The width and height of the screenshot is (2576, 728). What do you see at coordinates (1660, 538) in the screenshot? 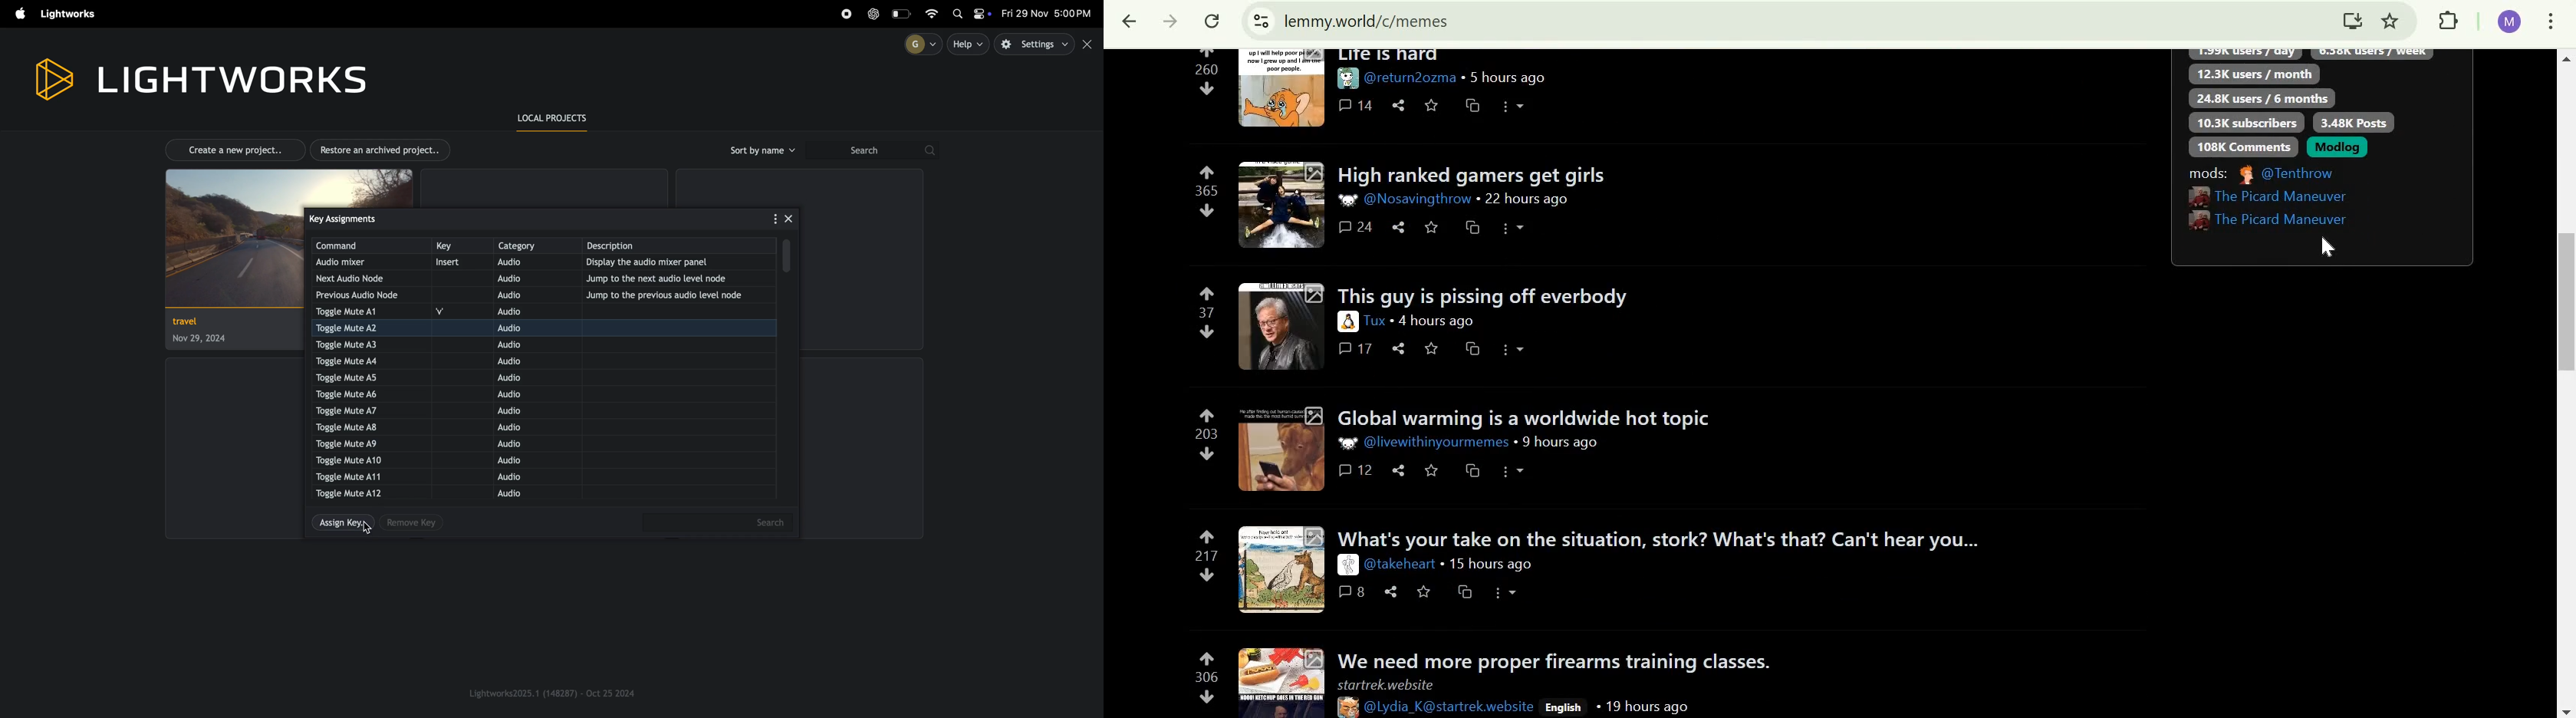
I see `what's your take on the situation, stork? What's that? Can't hear you...` at bounding box center [1660, 538].